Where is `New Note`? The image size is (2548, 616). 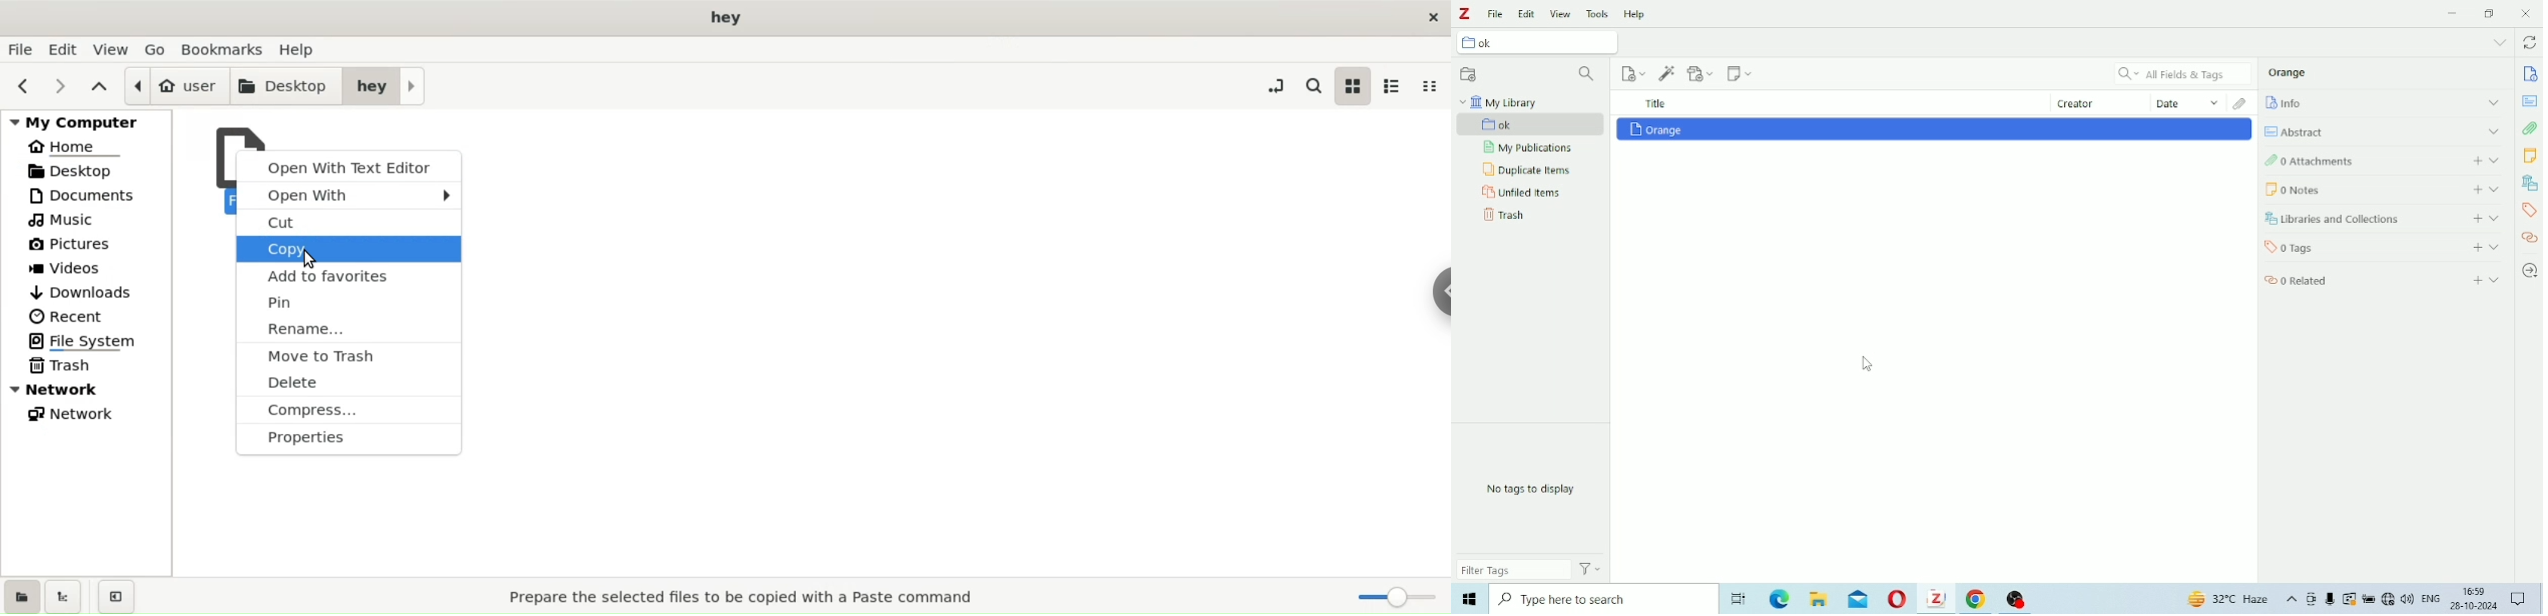
New Note is located at coordinates (1740, 73).